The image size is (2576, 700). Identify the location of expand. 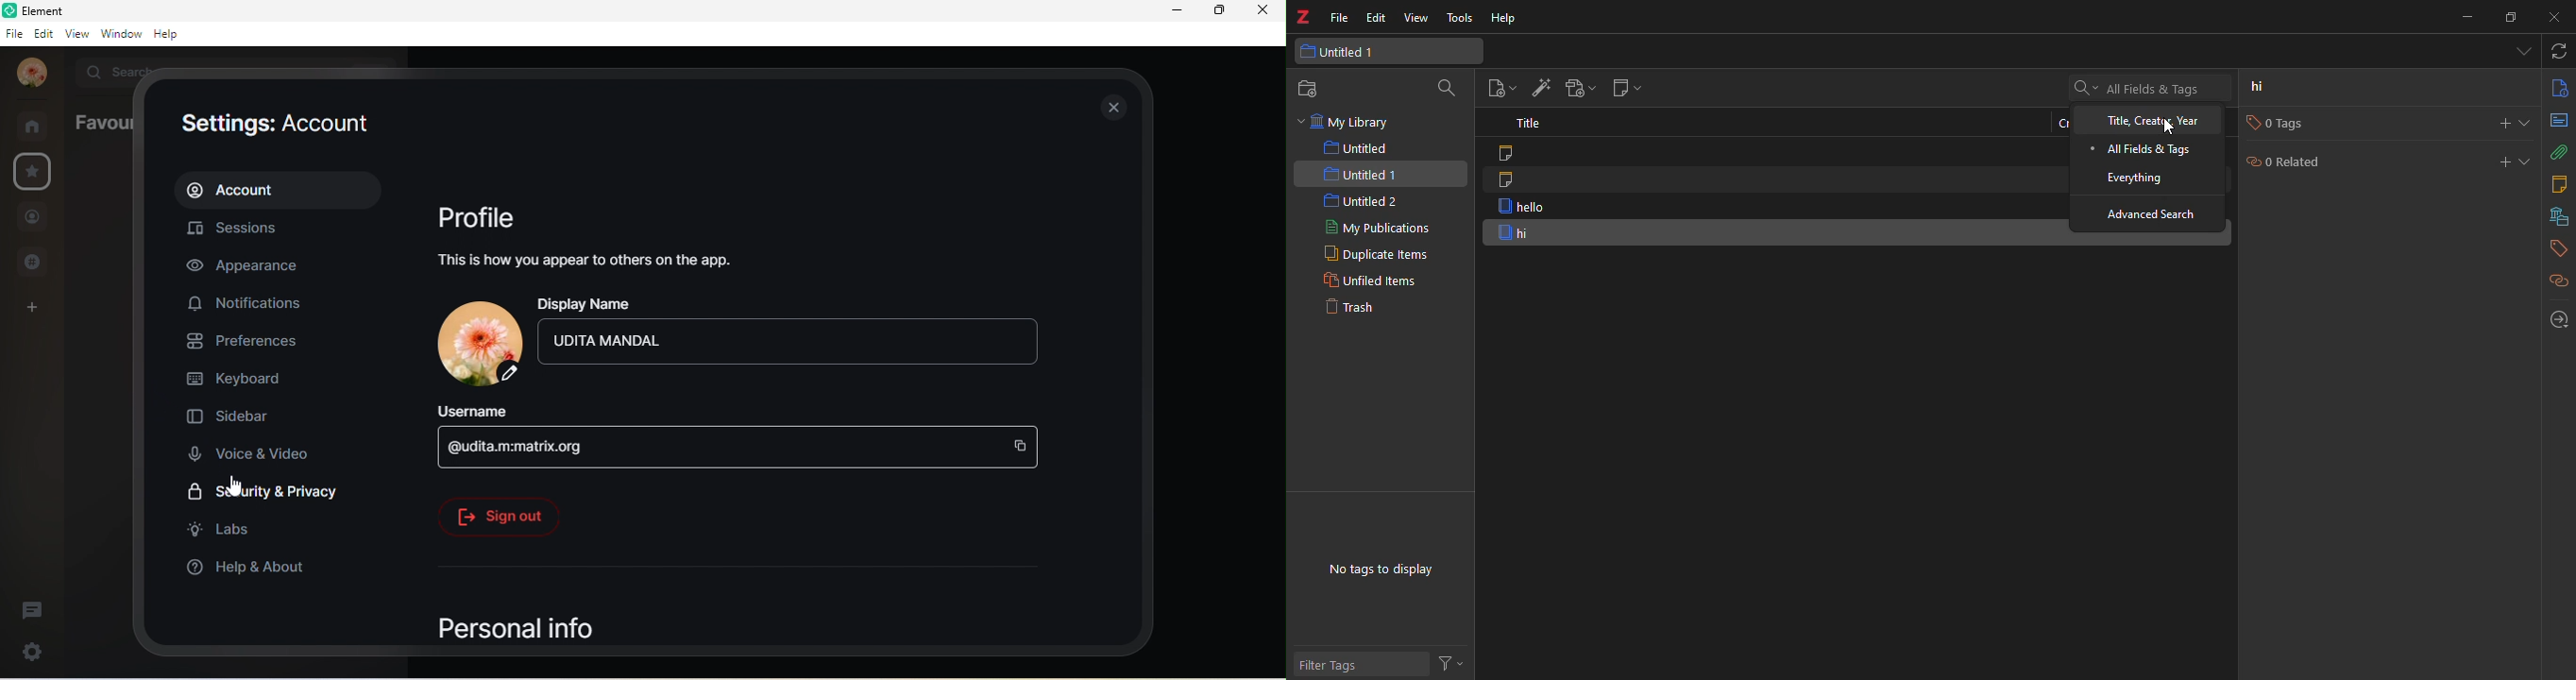
(2526, 123).